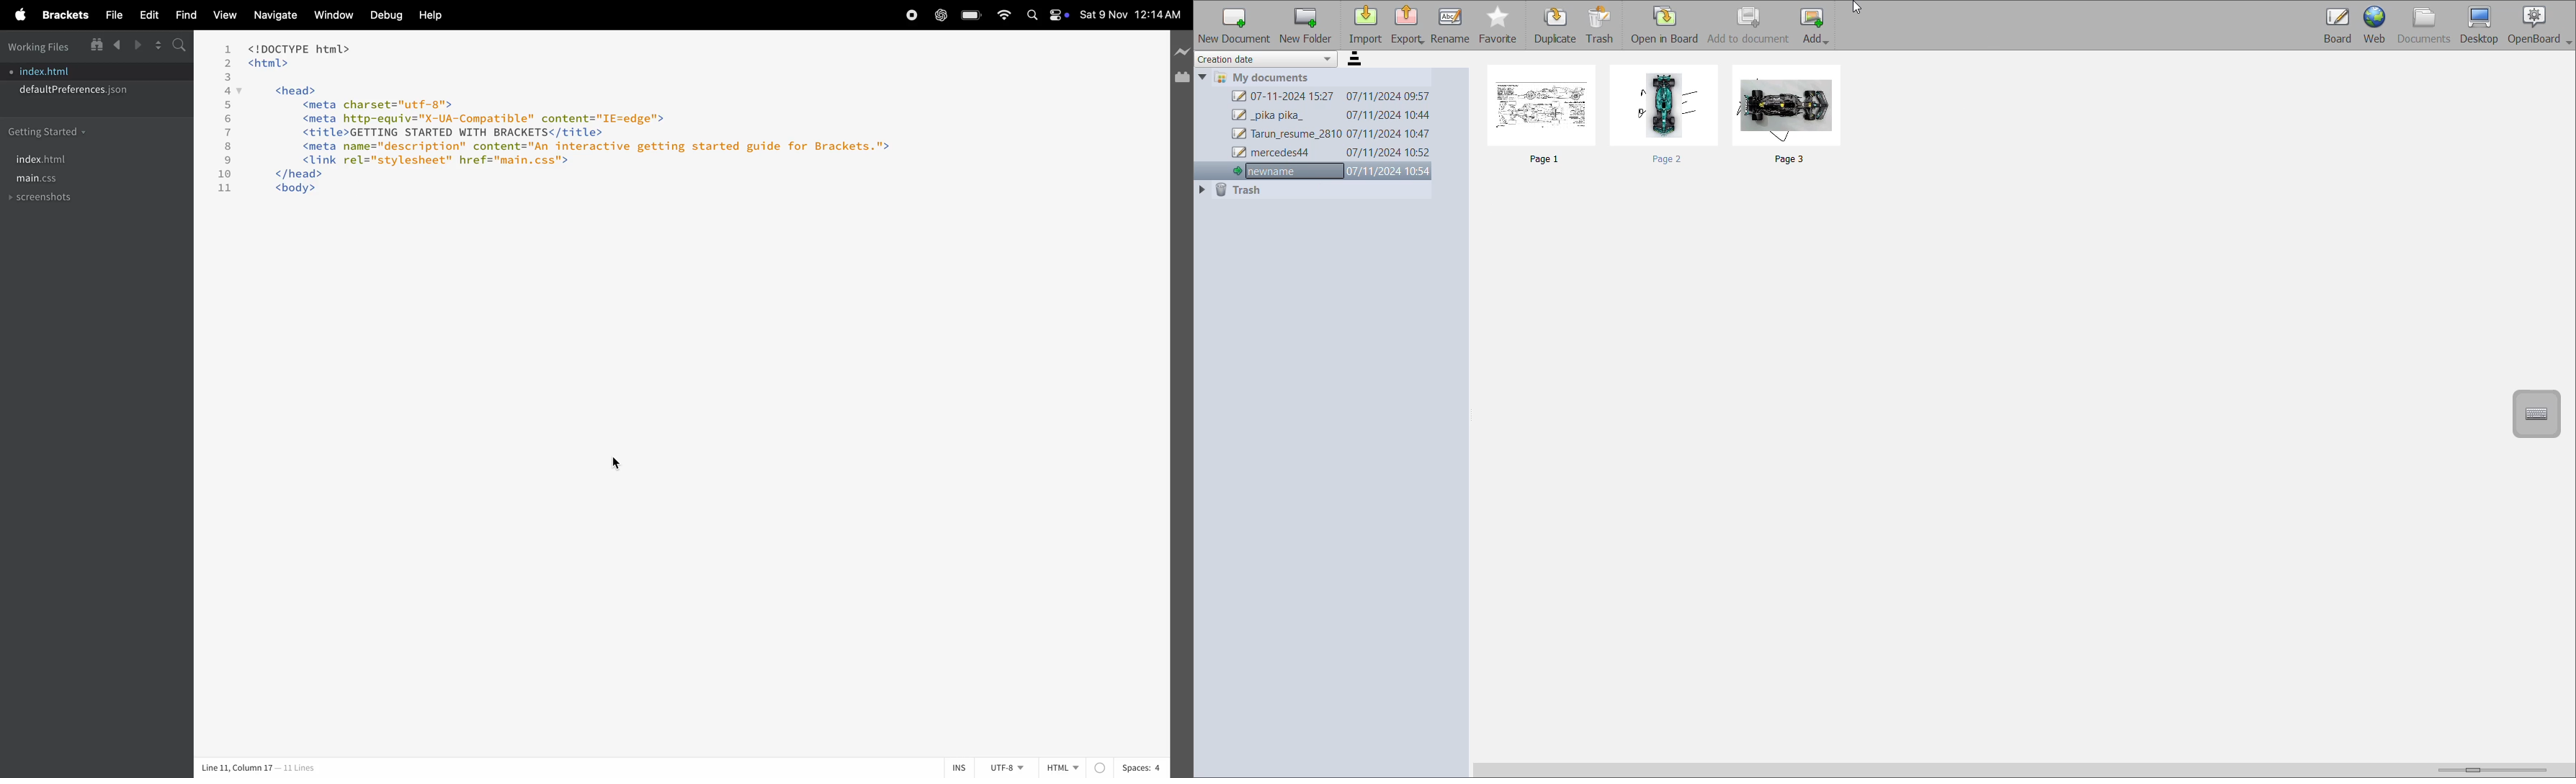 Image resolution: width=2576 pixels, height=784 pixels. I want to click on trash, so click(1257, 192).